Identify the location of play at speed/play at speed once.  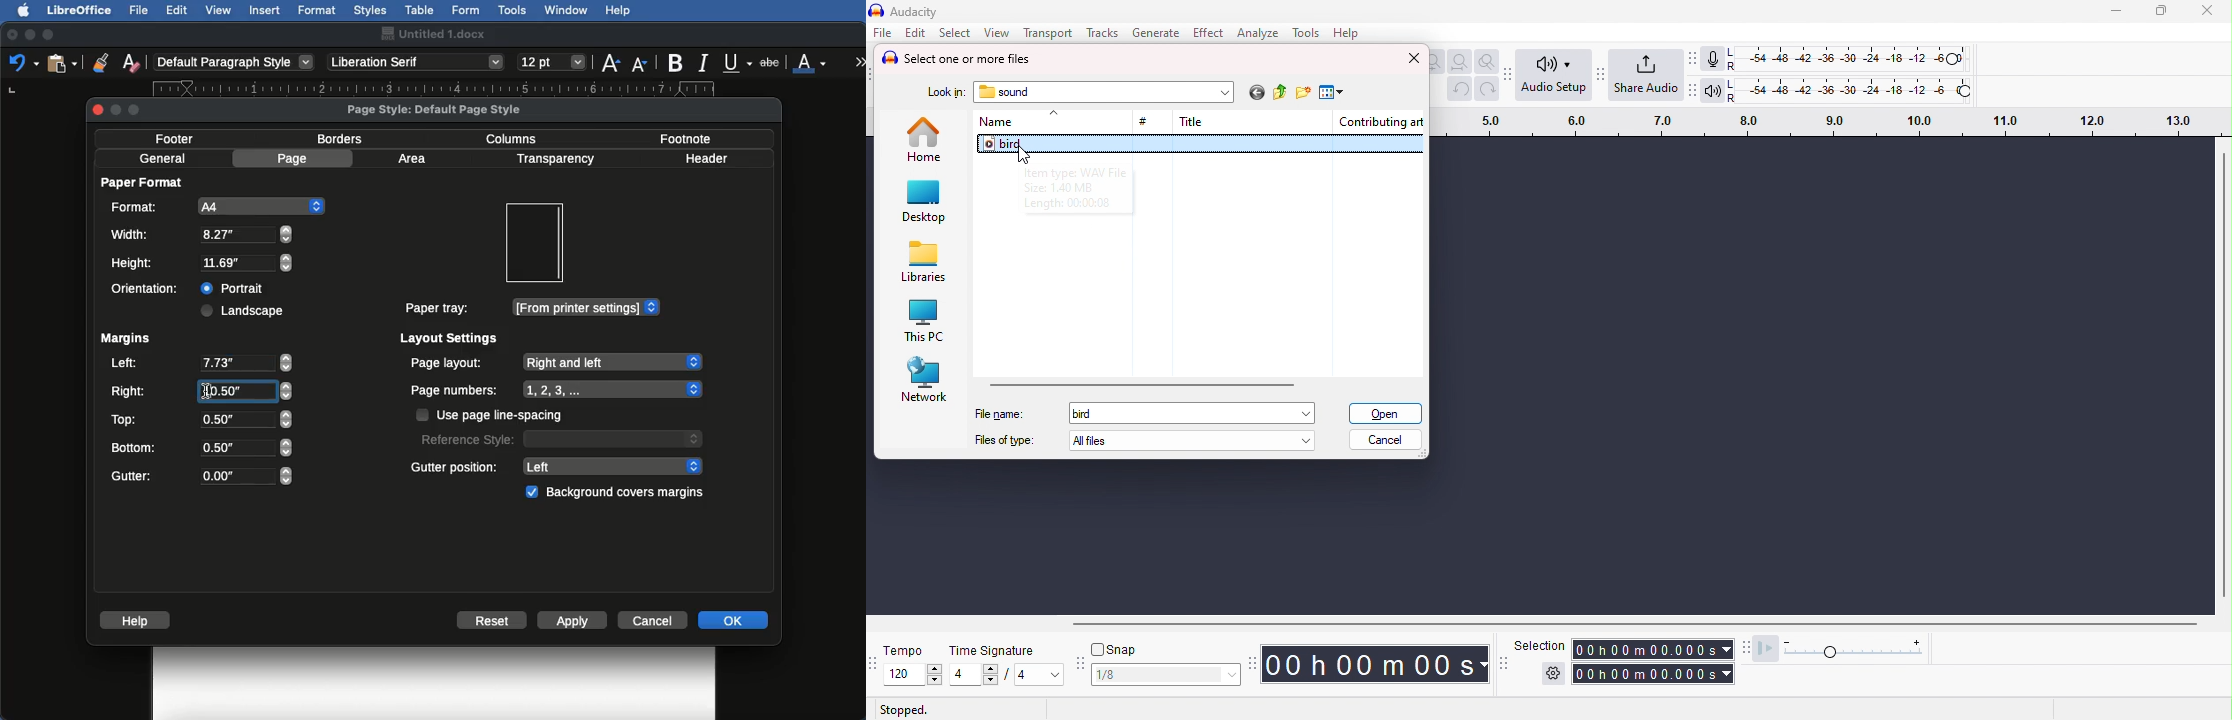
(1770, 648).